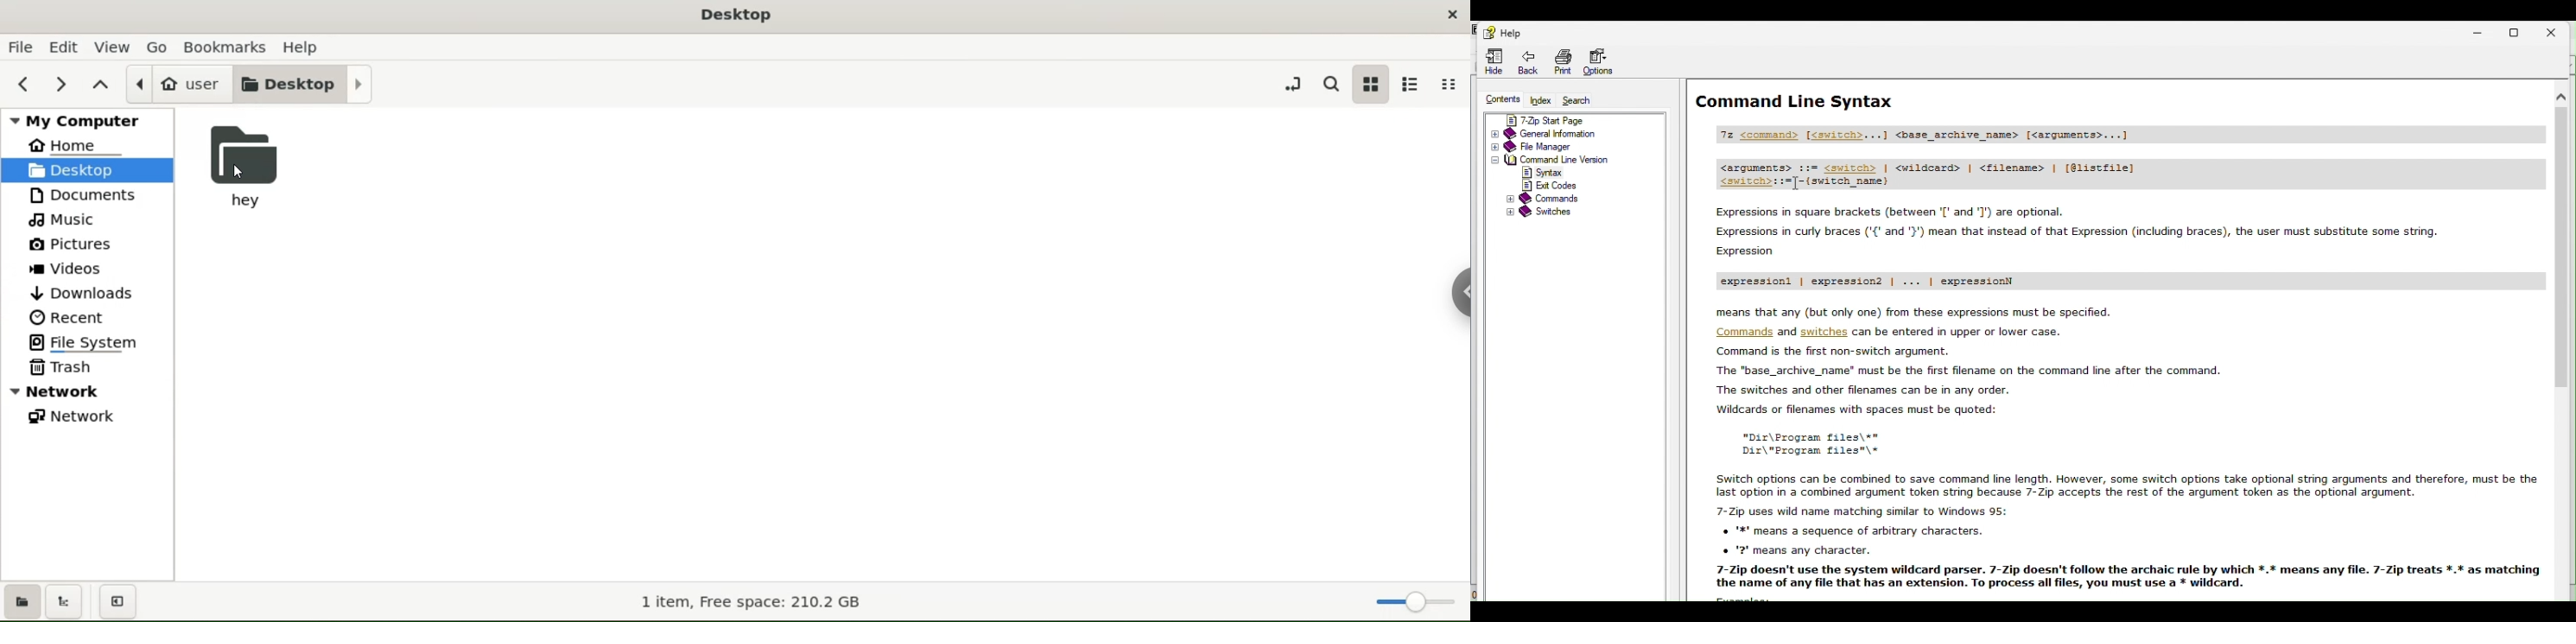 The image size is (2576, 644). What do you see at coordinates (121, 602) in the screenshot?
I see `hide the sidebar` at bounding box center [121, 602].